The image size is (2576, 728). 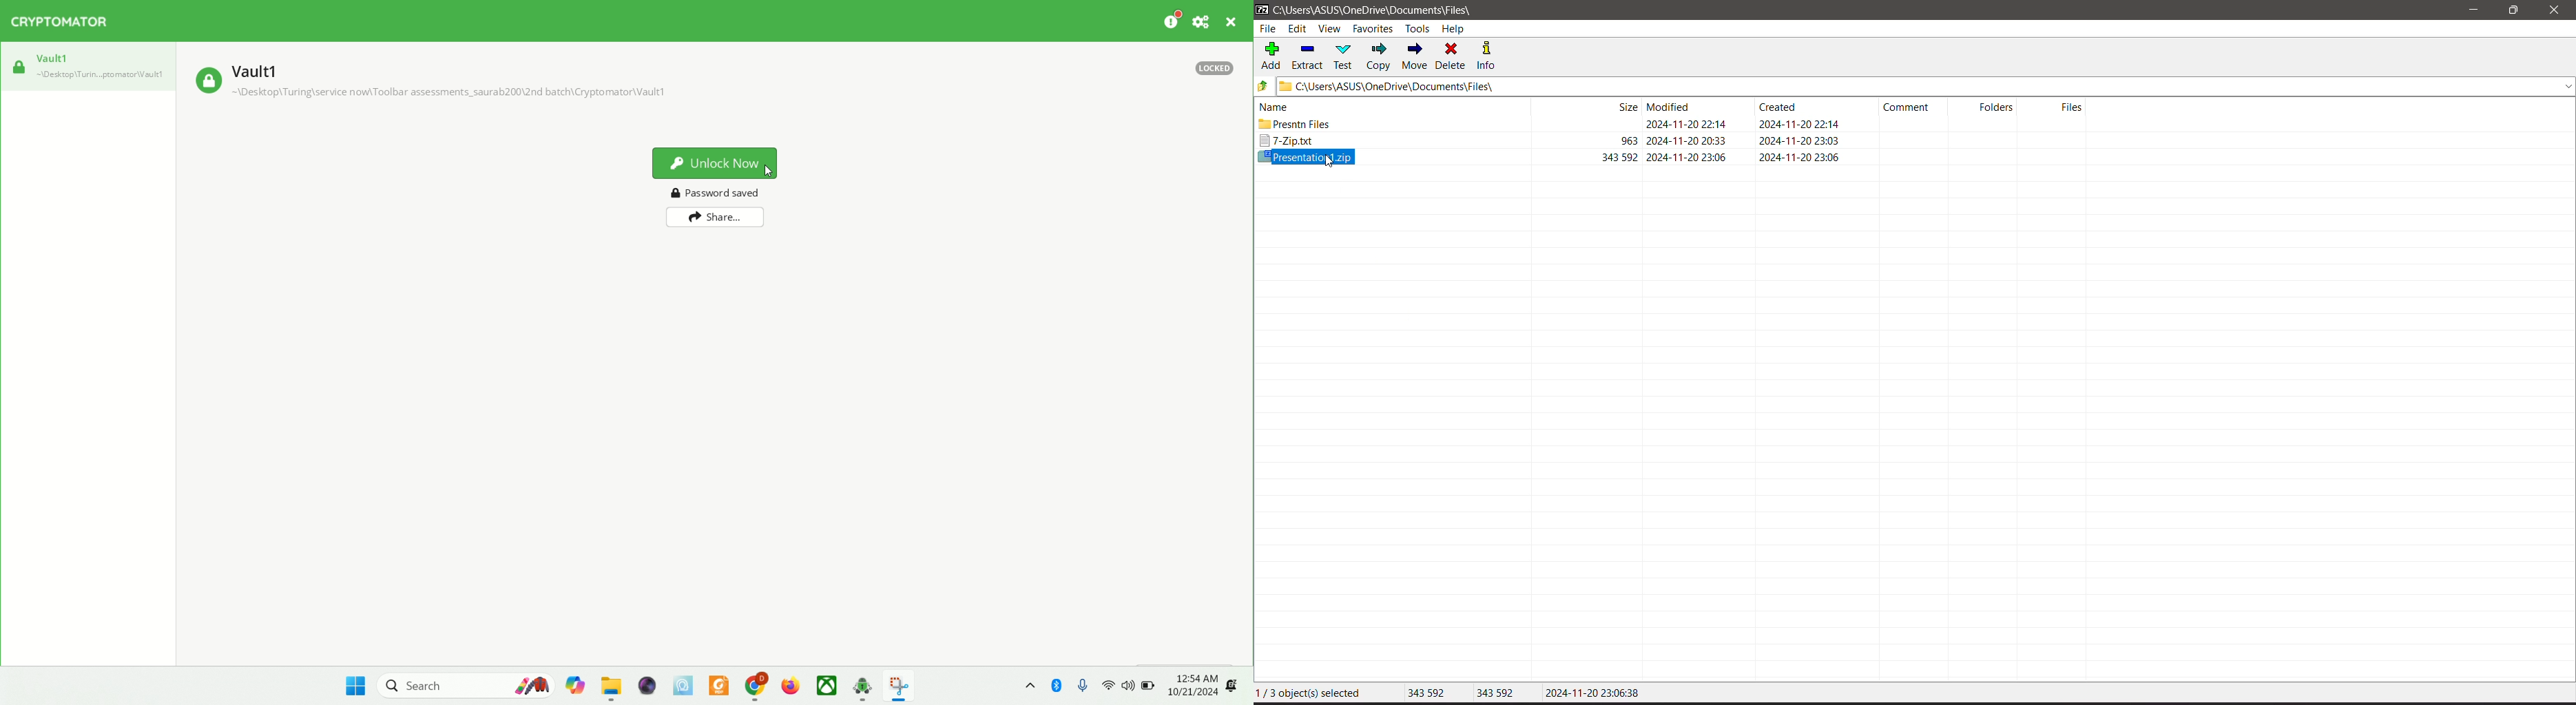 What do you see at coordinates (2474, 10) in the screenshot?
I see `Minimize` at bounding box center [2474, 10].